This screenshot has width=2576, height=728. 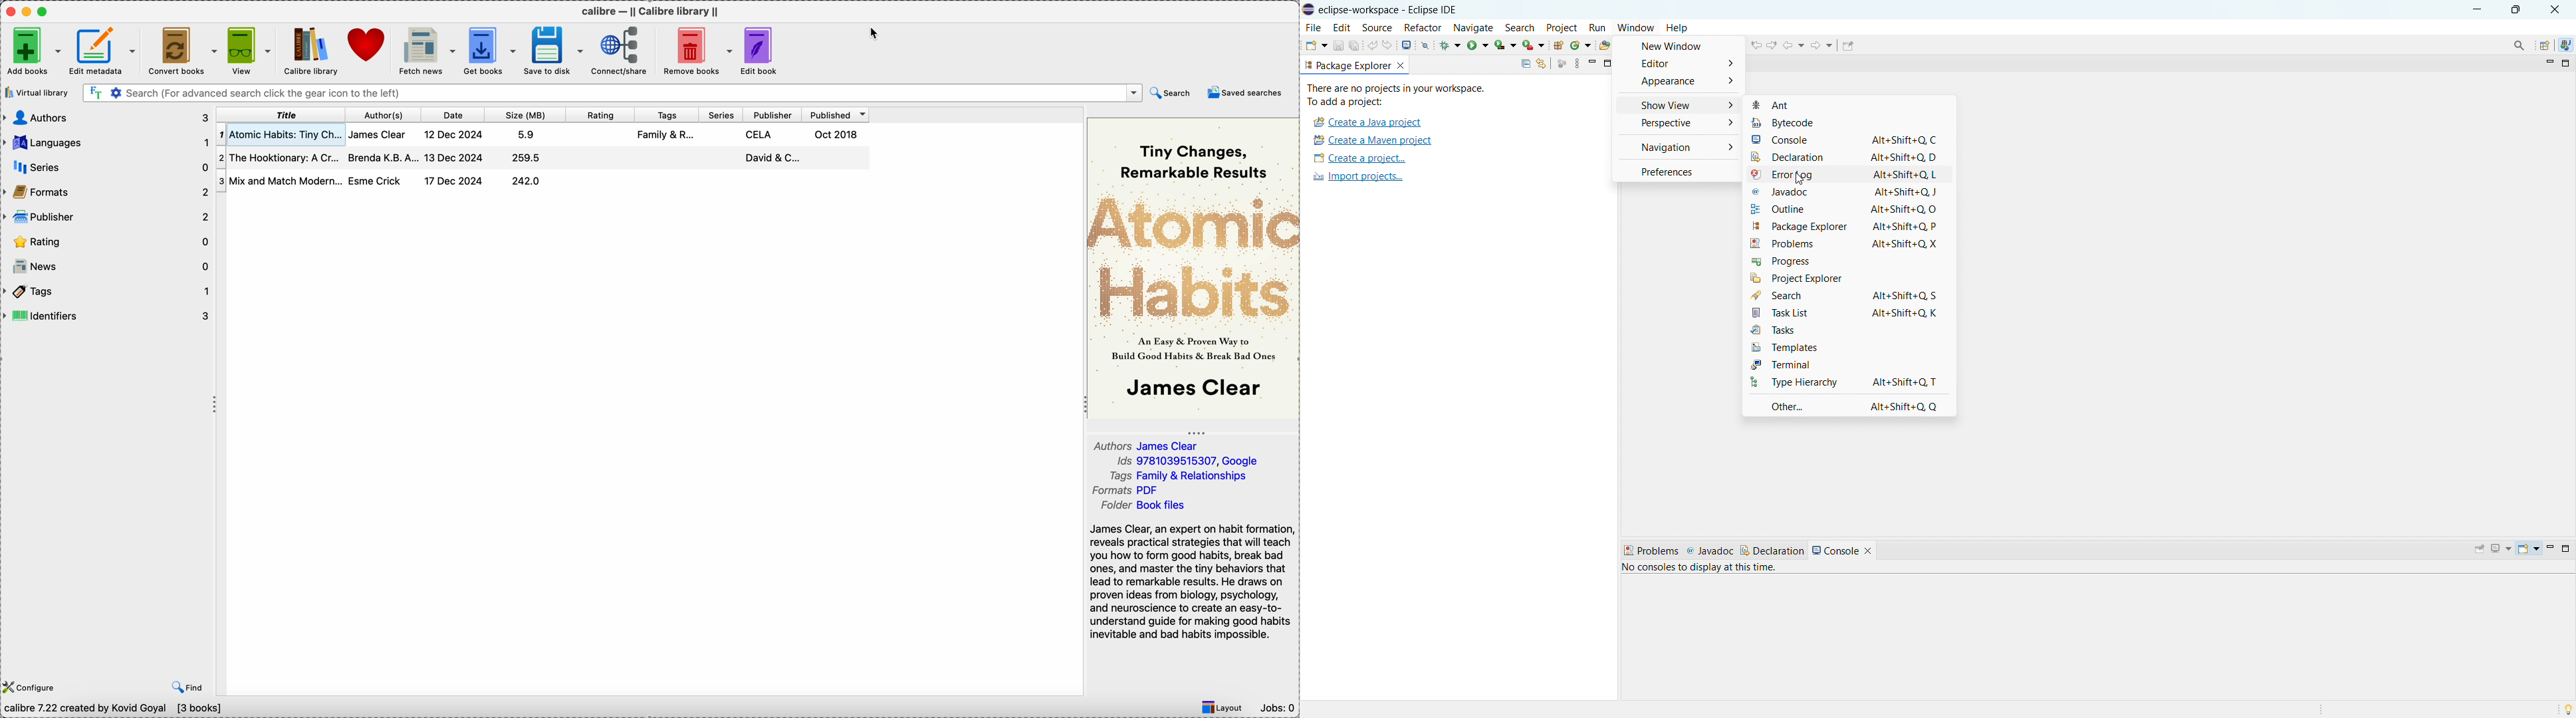 What do you see at coordinates (105, 50) in the screenshot?
I see `edit metadata` at bounding box center [105, 50].